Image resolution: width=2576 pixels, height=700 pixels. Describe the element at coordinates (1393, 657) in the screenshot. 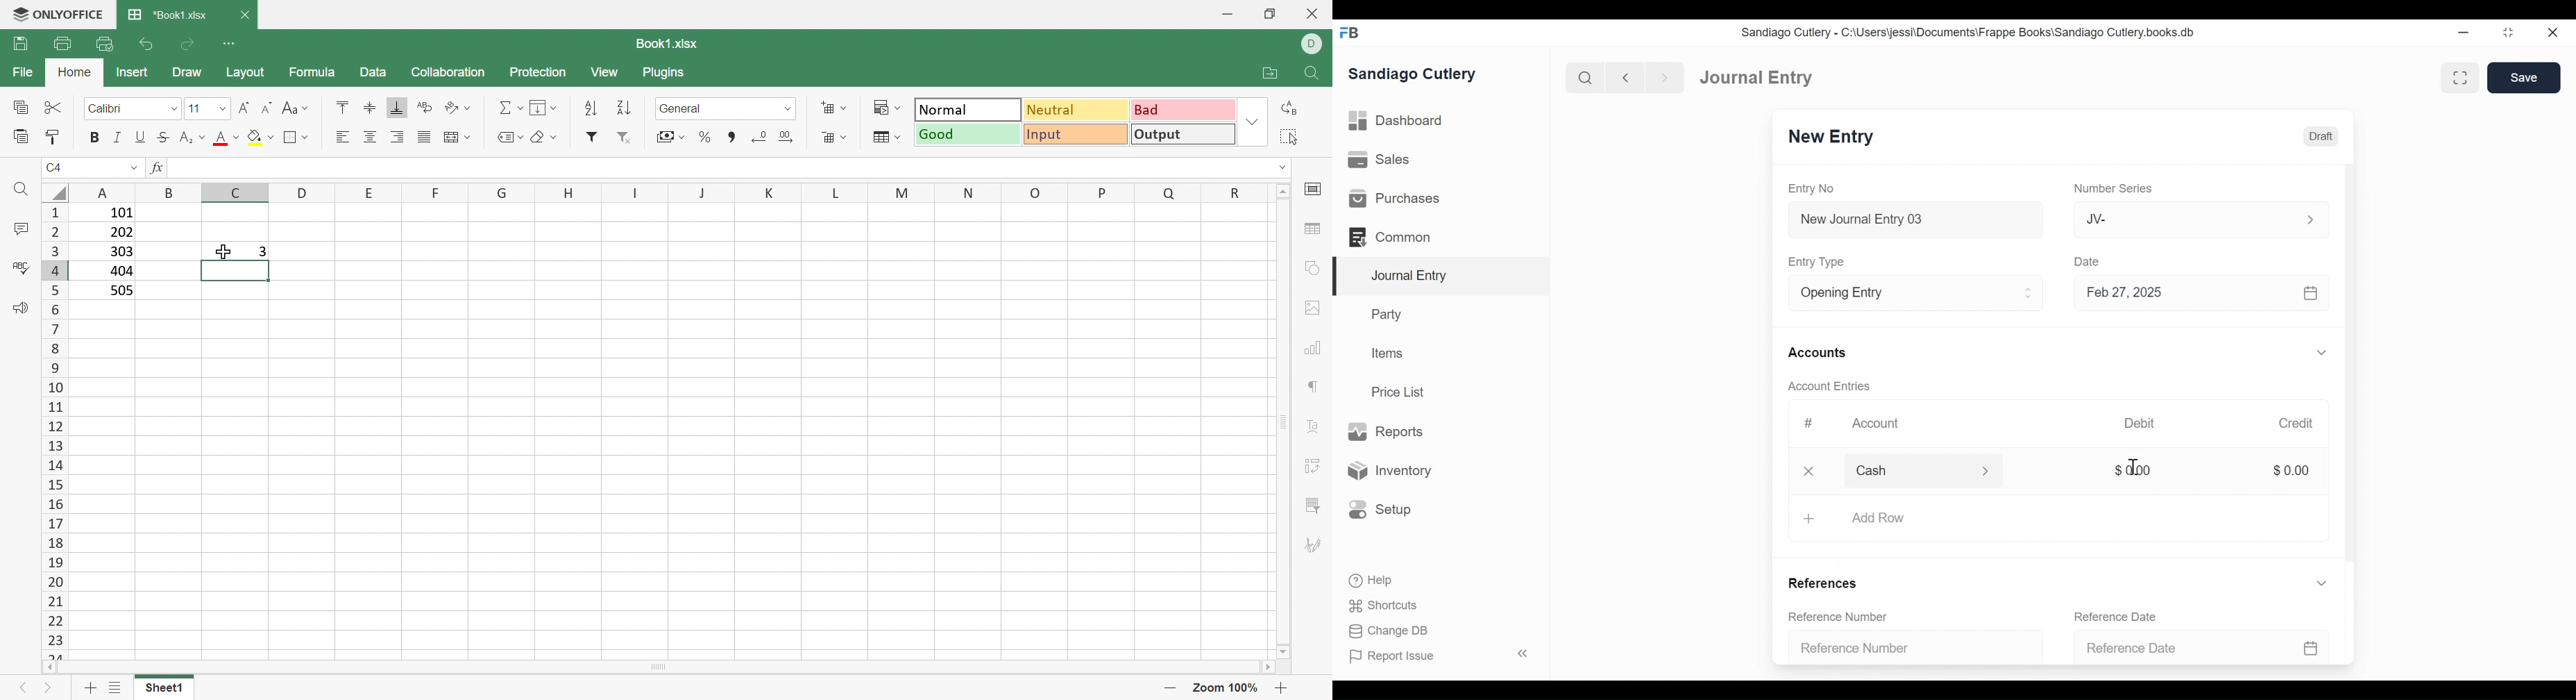

I see `Report Issue` at that location.